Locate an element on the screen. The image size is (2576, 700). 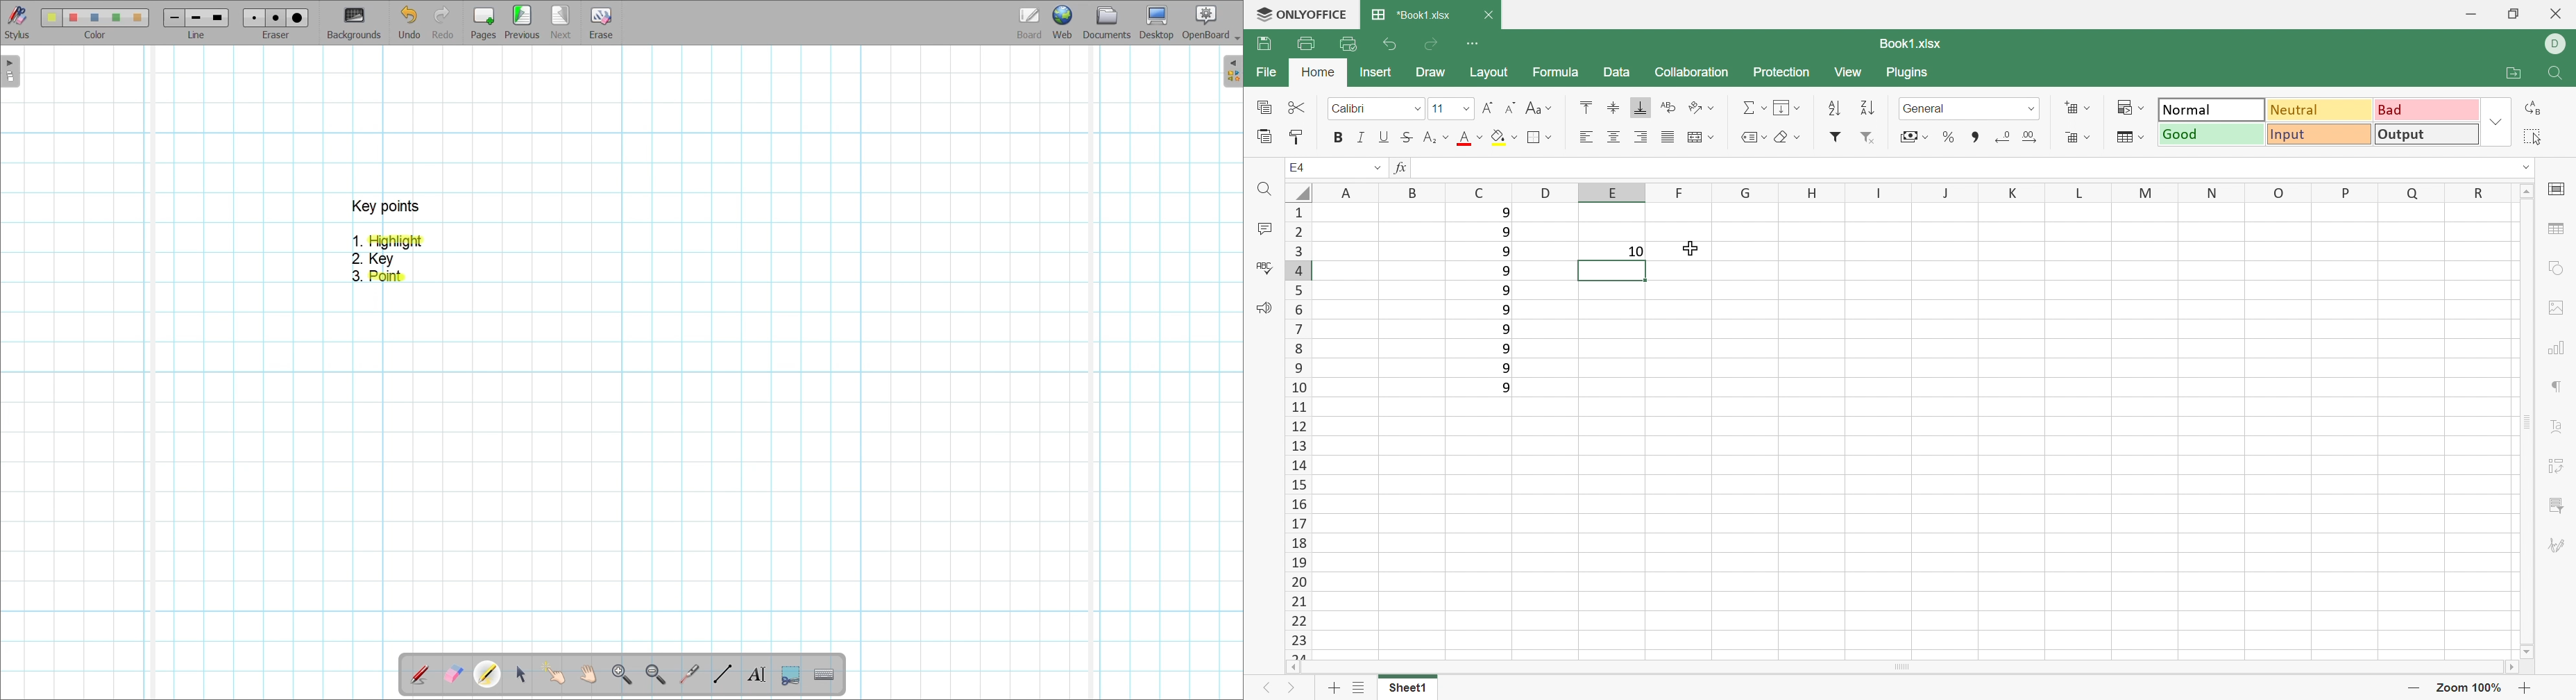
Orientation is located at coordinates (1700, 106).